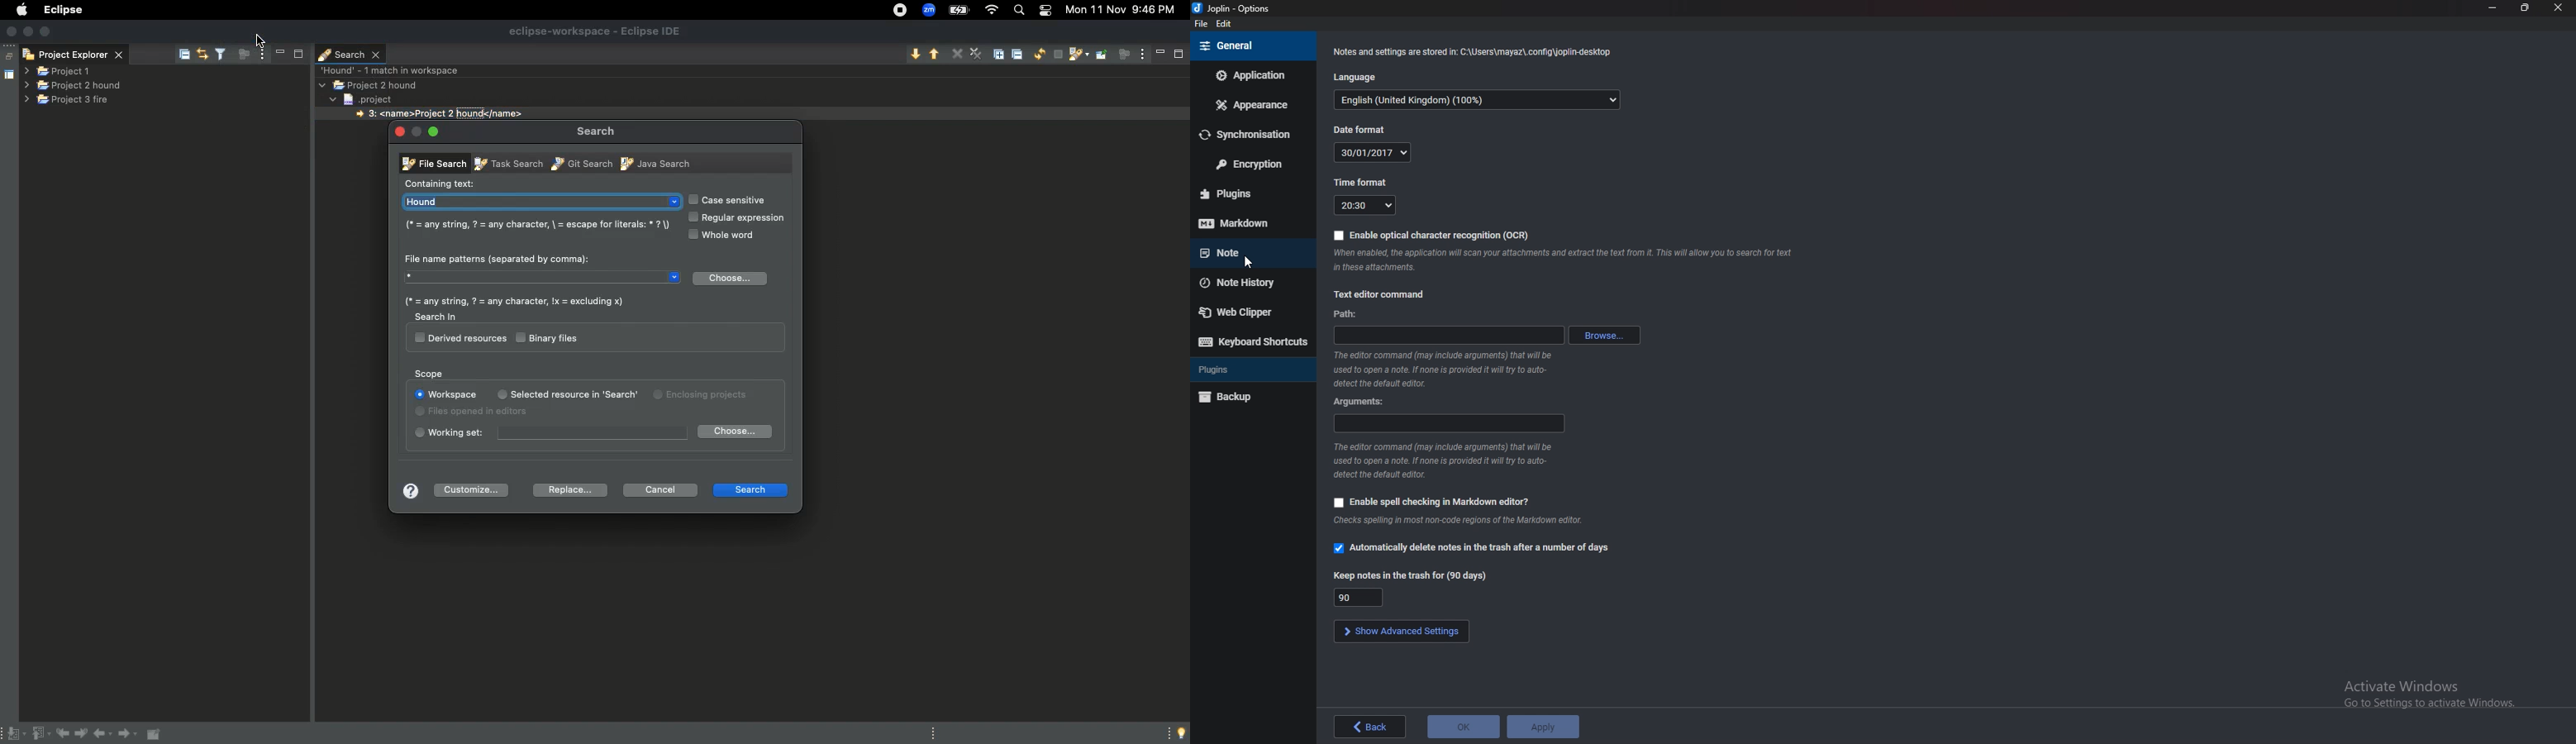 This screenshot has height=756, width=2576. What do you see at coordinates (1251, 343) in the screenshot?
I see `Keyboard shortcuts` at bounding box center [1251, 343].